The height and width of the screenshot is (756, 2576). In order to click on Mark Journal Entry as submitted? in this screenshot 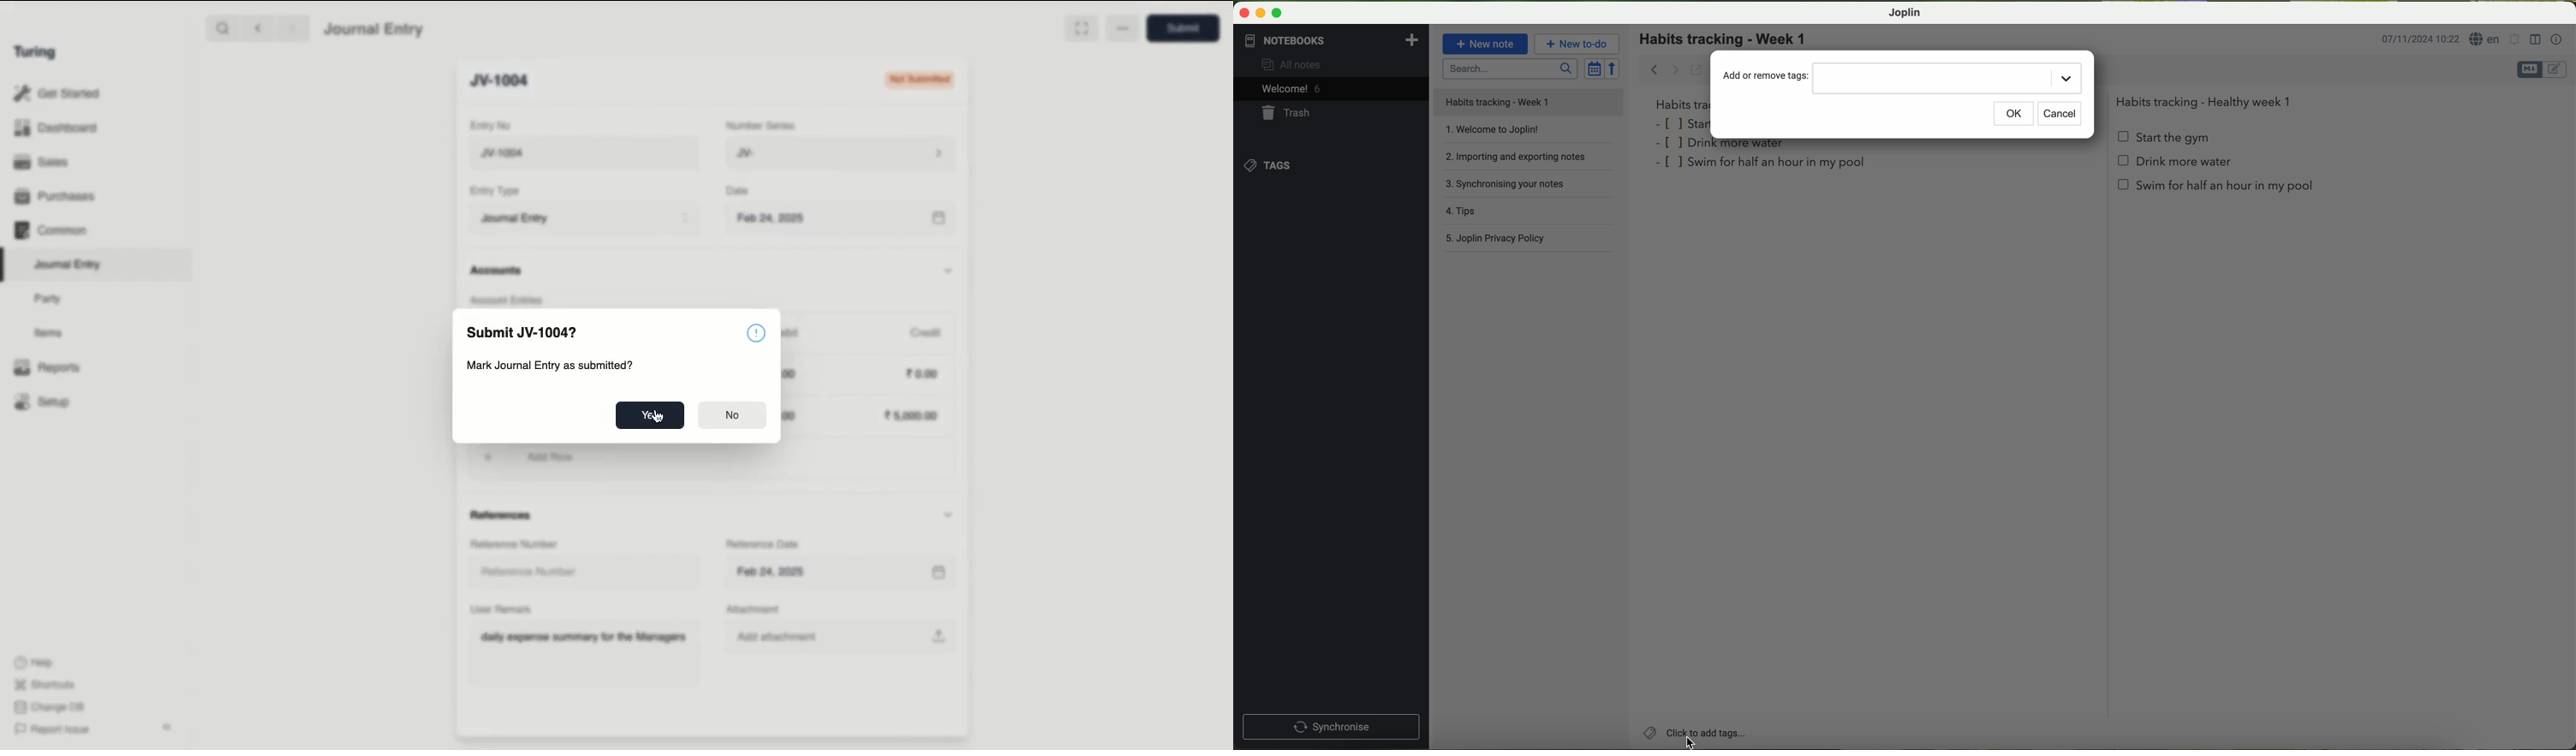, I will do `click(548, 366)`.